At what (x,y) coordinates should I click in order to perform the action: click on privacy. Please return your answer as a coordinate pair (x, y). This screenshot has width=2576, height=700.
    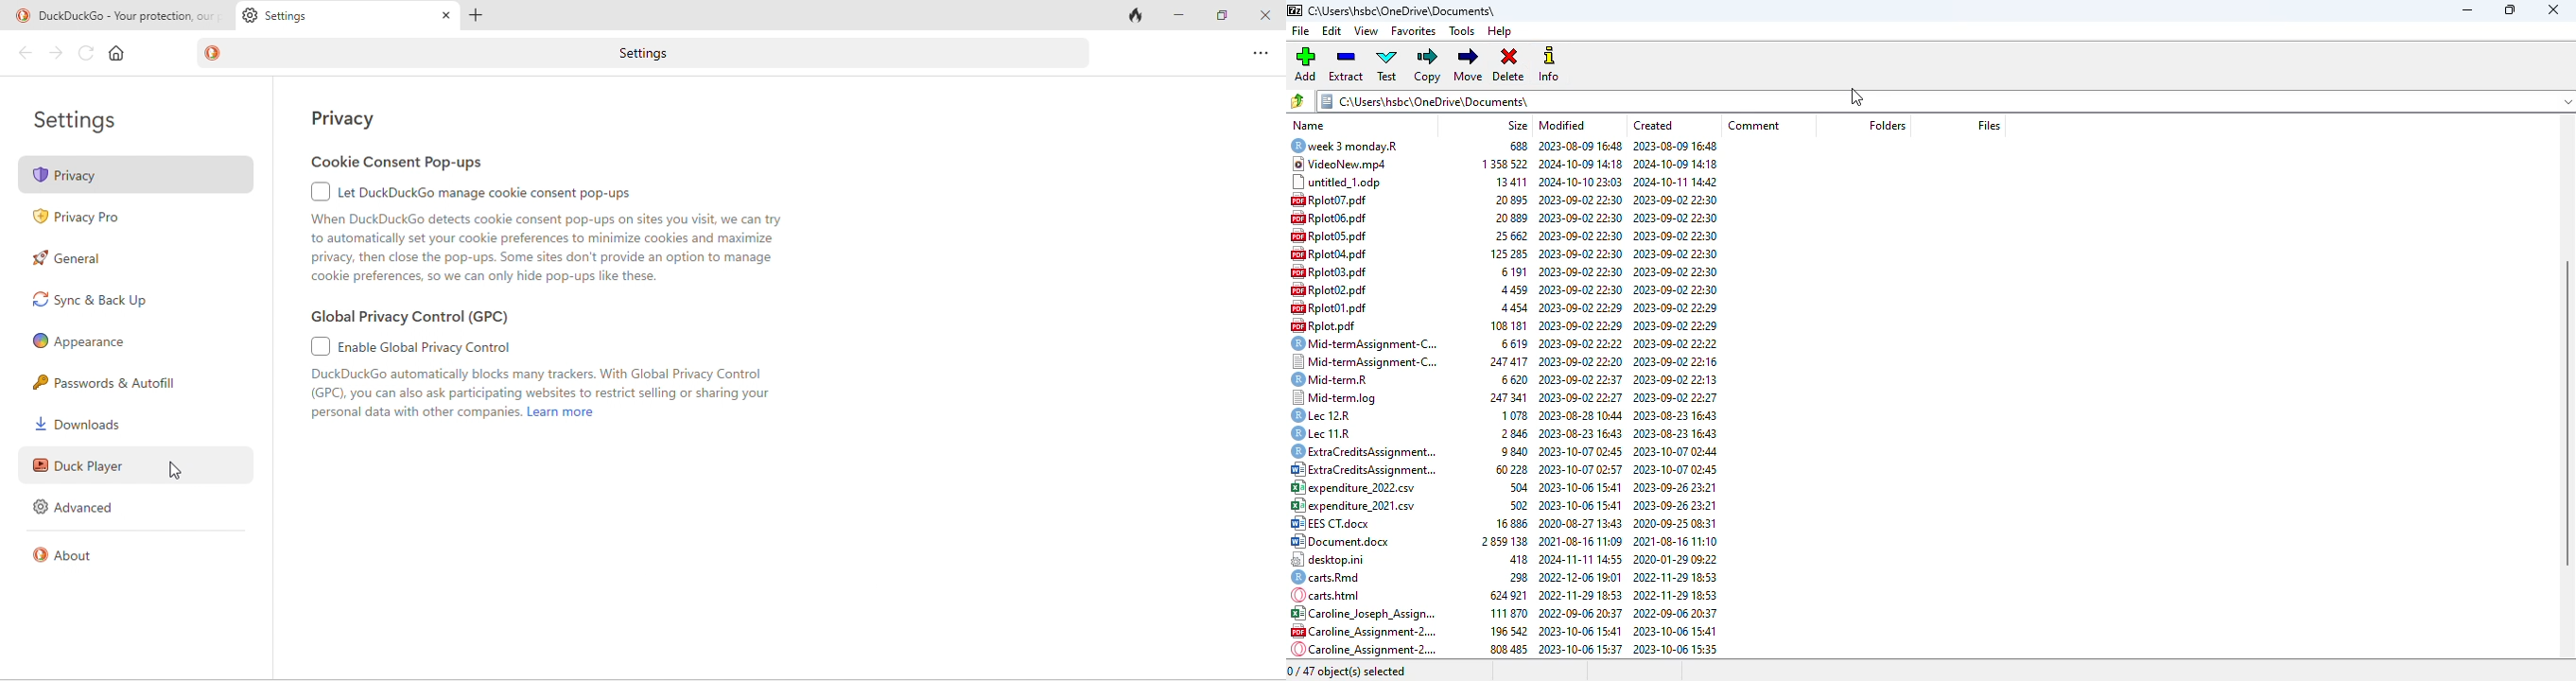
    Looking at the image, I should click on (348, 118).